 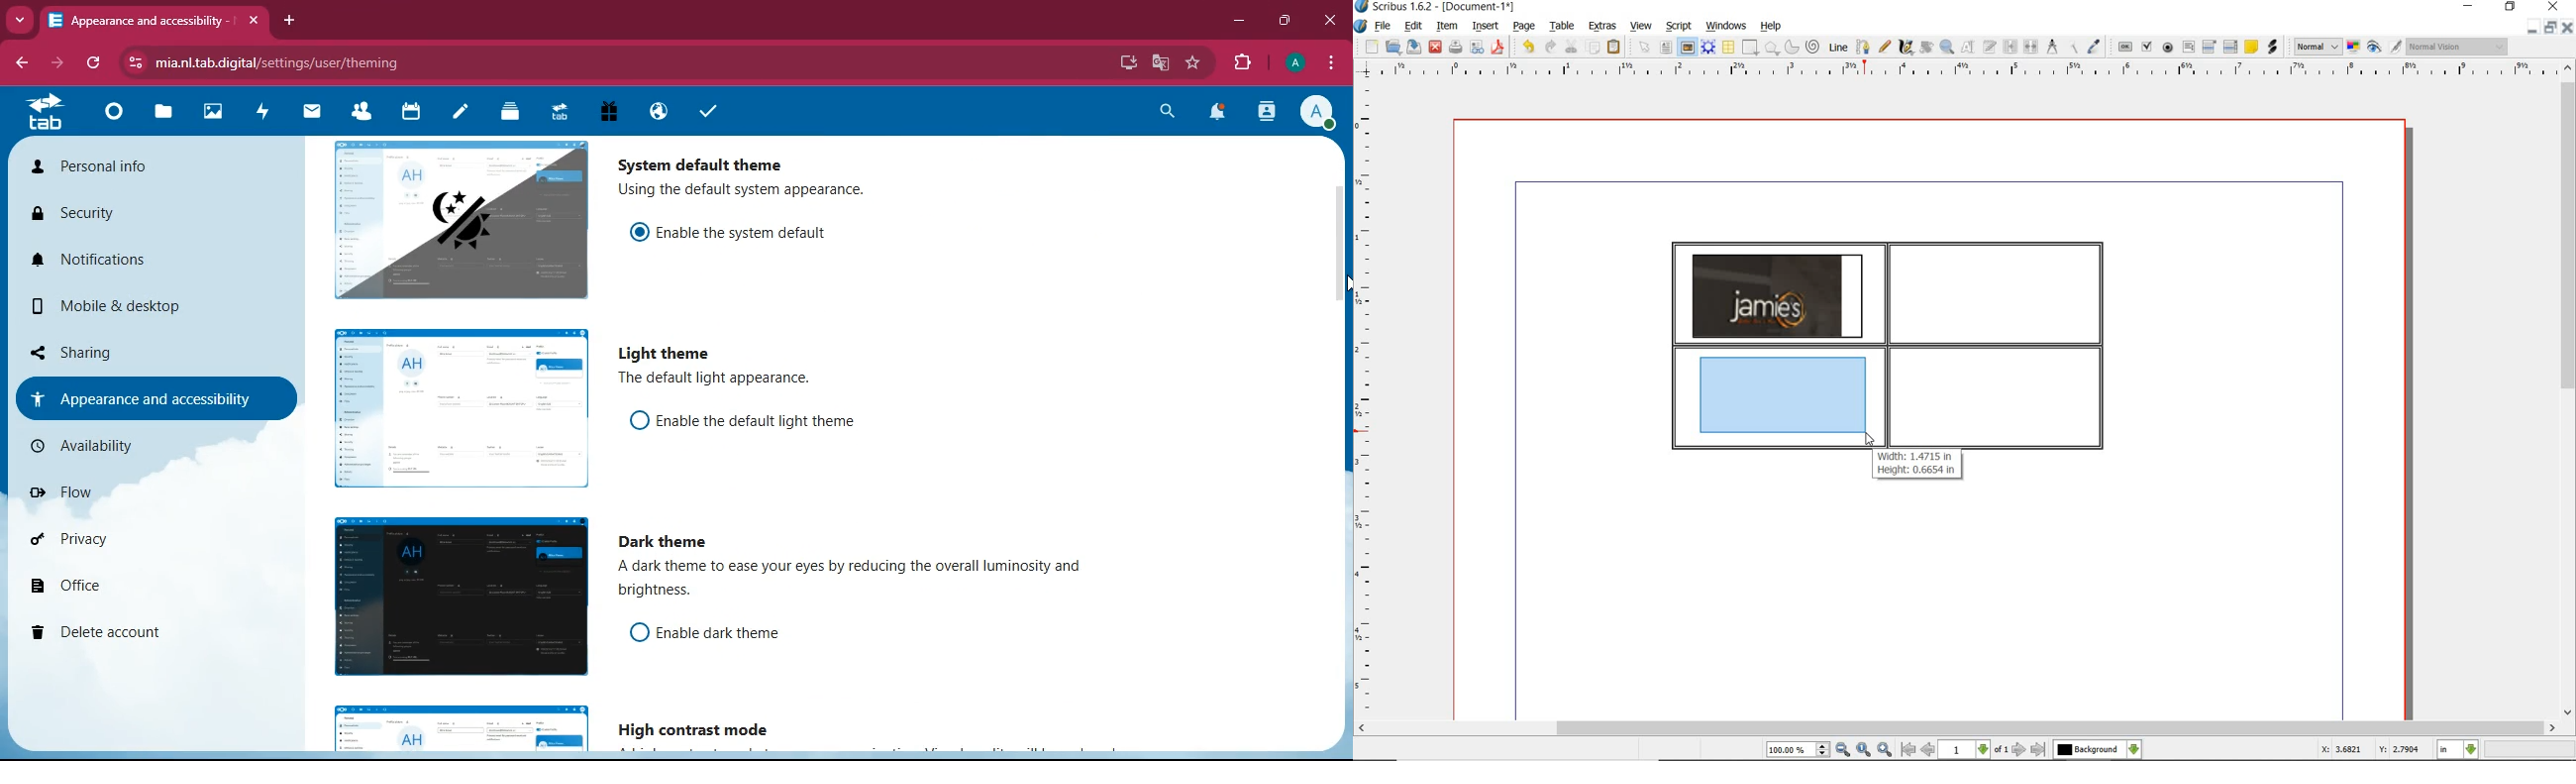 I want to click on off, so click(x=639, y=420).